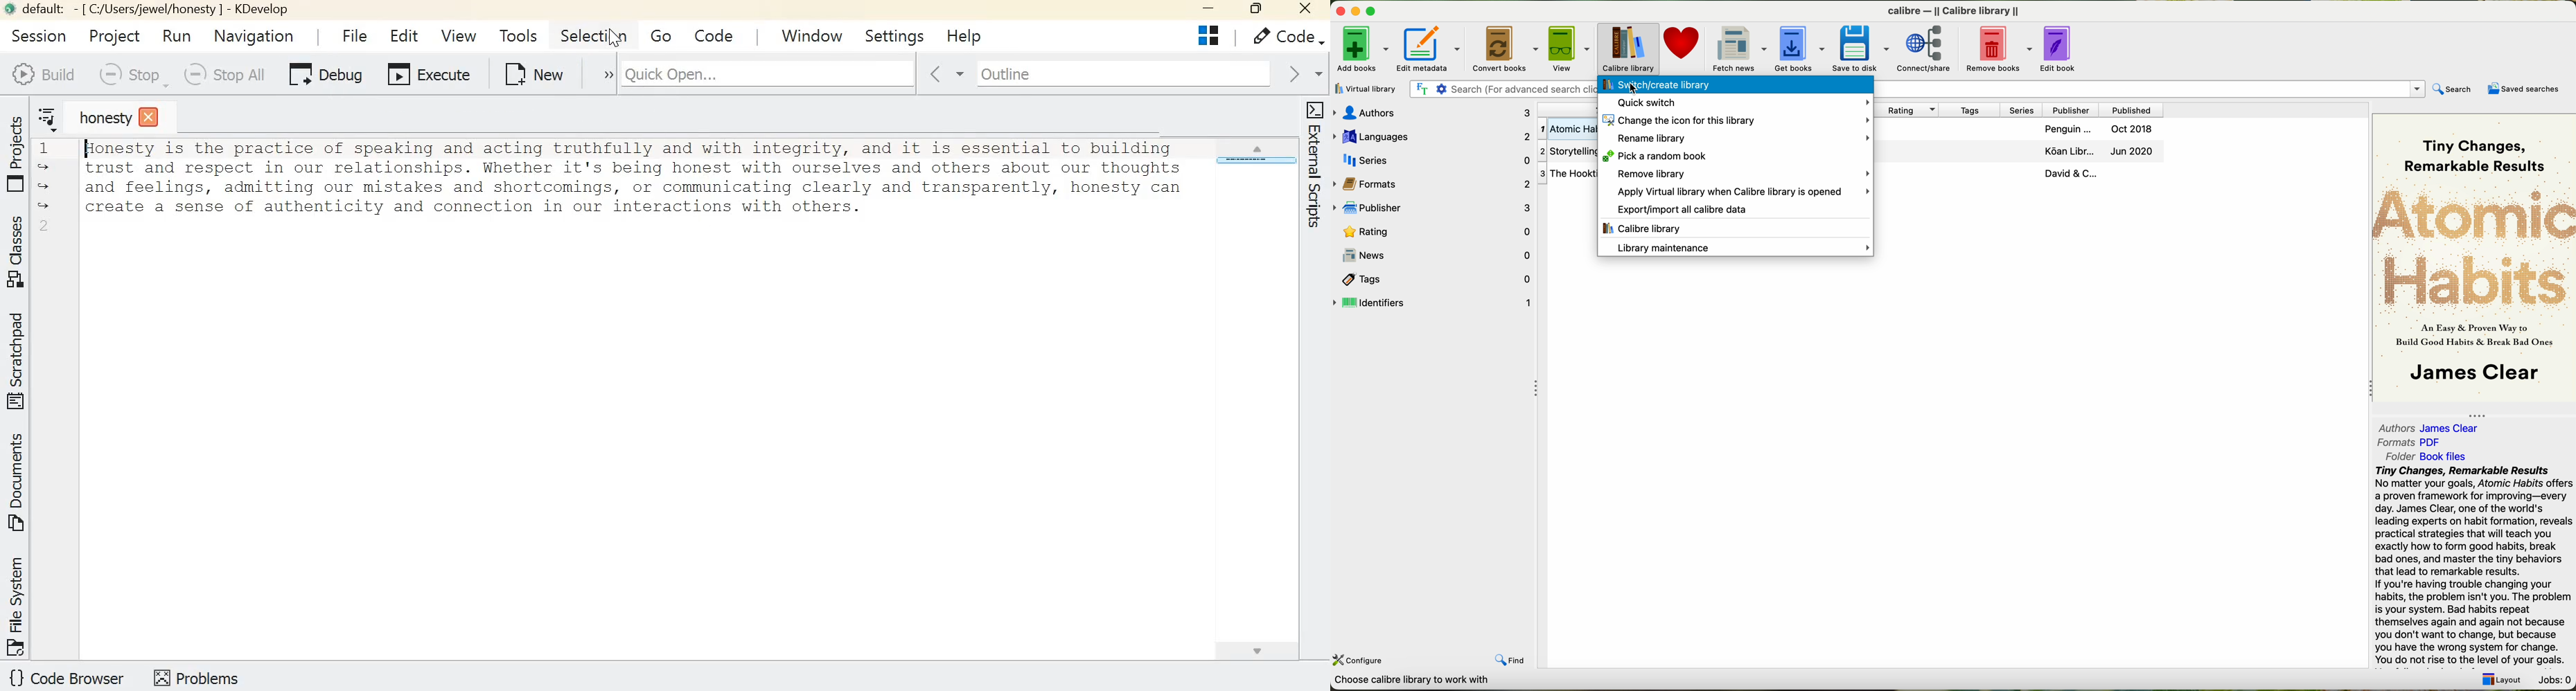 This screenshot has width=2576, height=700. Describe the element at coordinates (2002, 47) in the screenshot. I see `remove books` at that location.